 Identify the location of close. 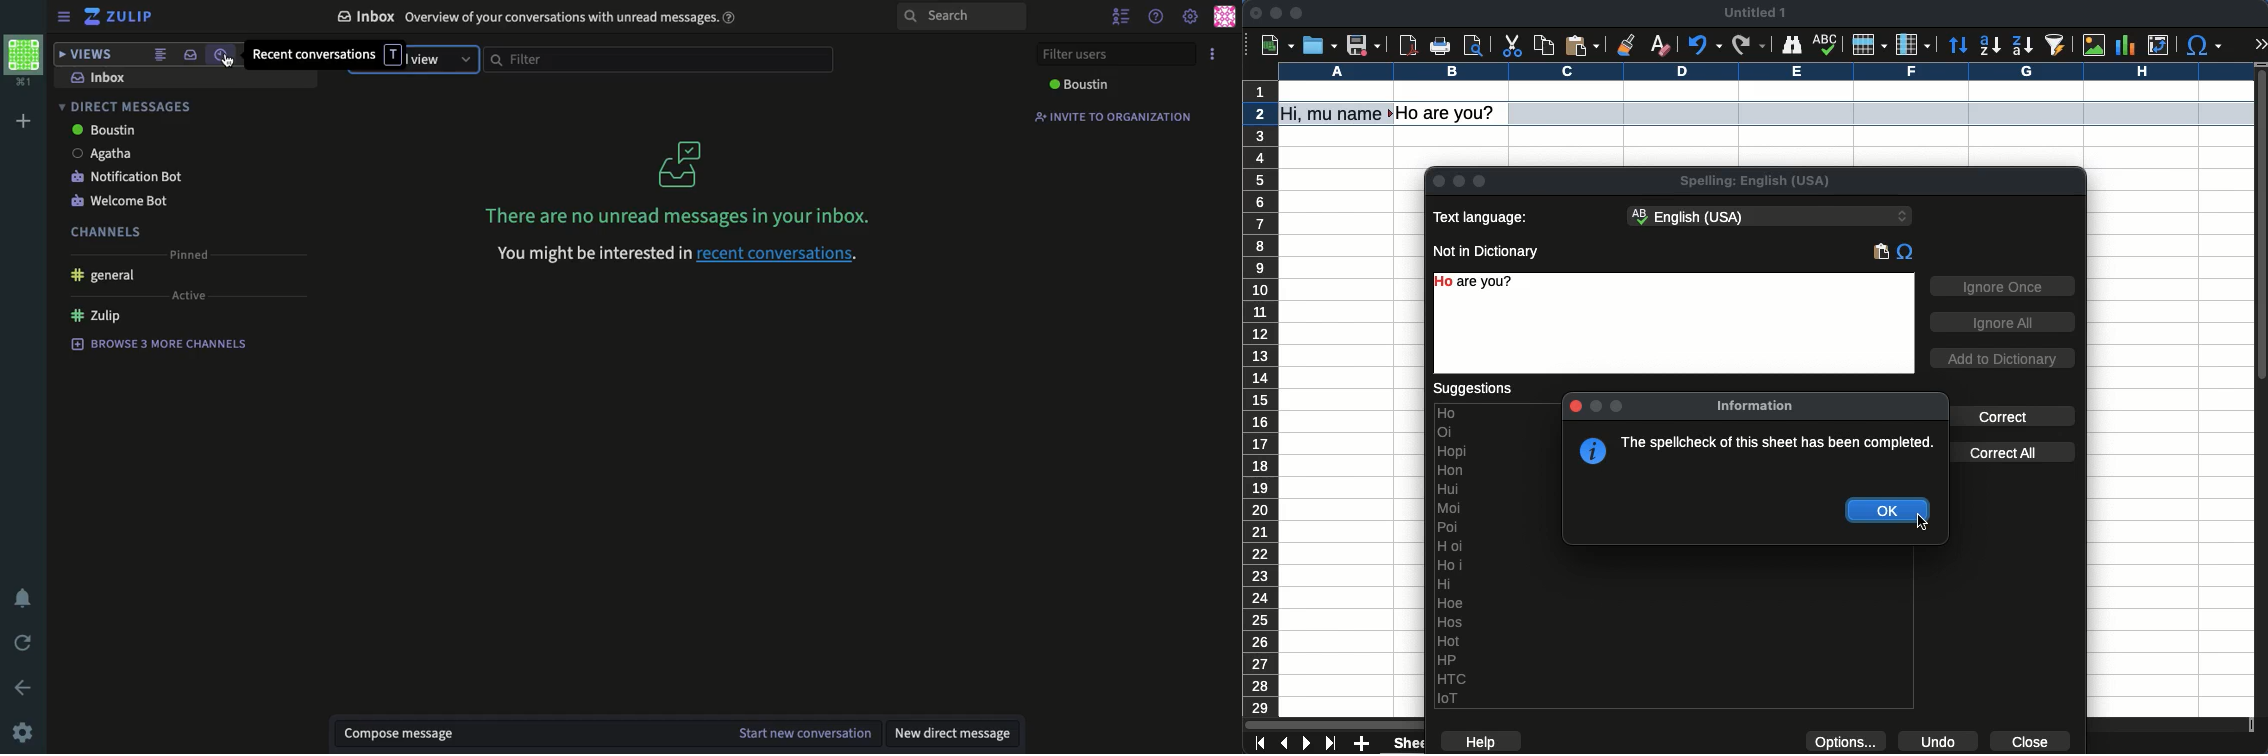
(1255, 13).